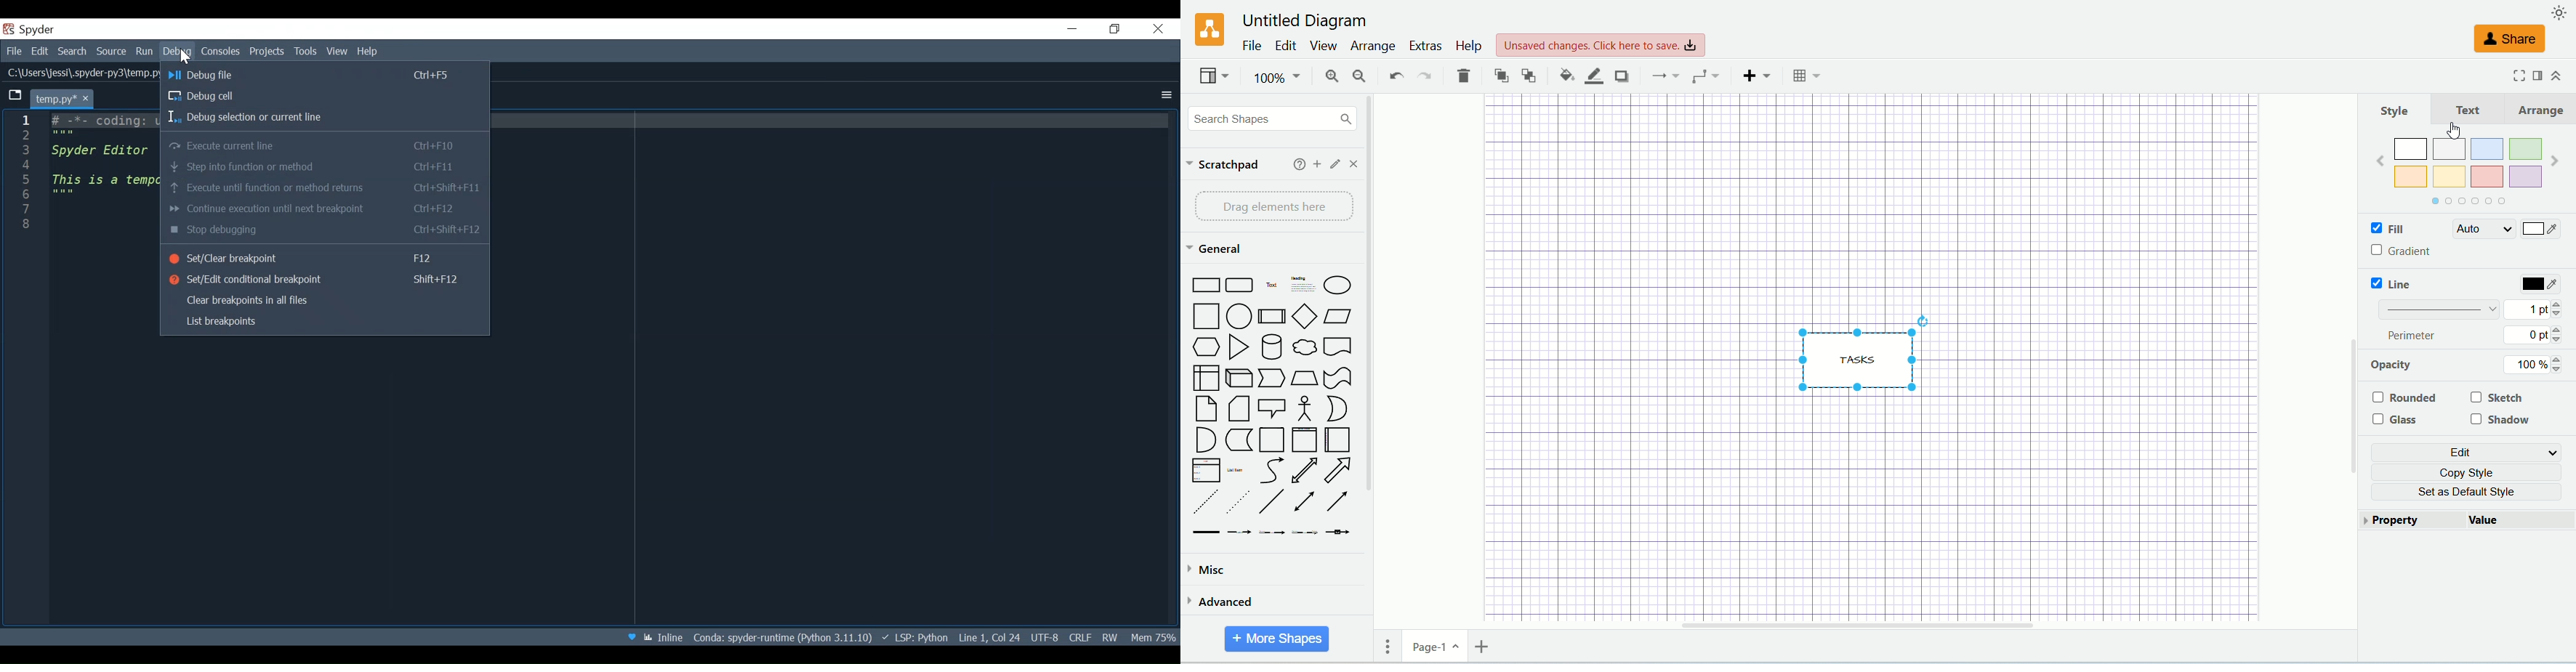 The height and width of the screenshot is (672, 2576). I want to click on Tasks, so click(1864, 352).